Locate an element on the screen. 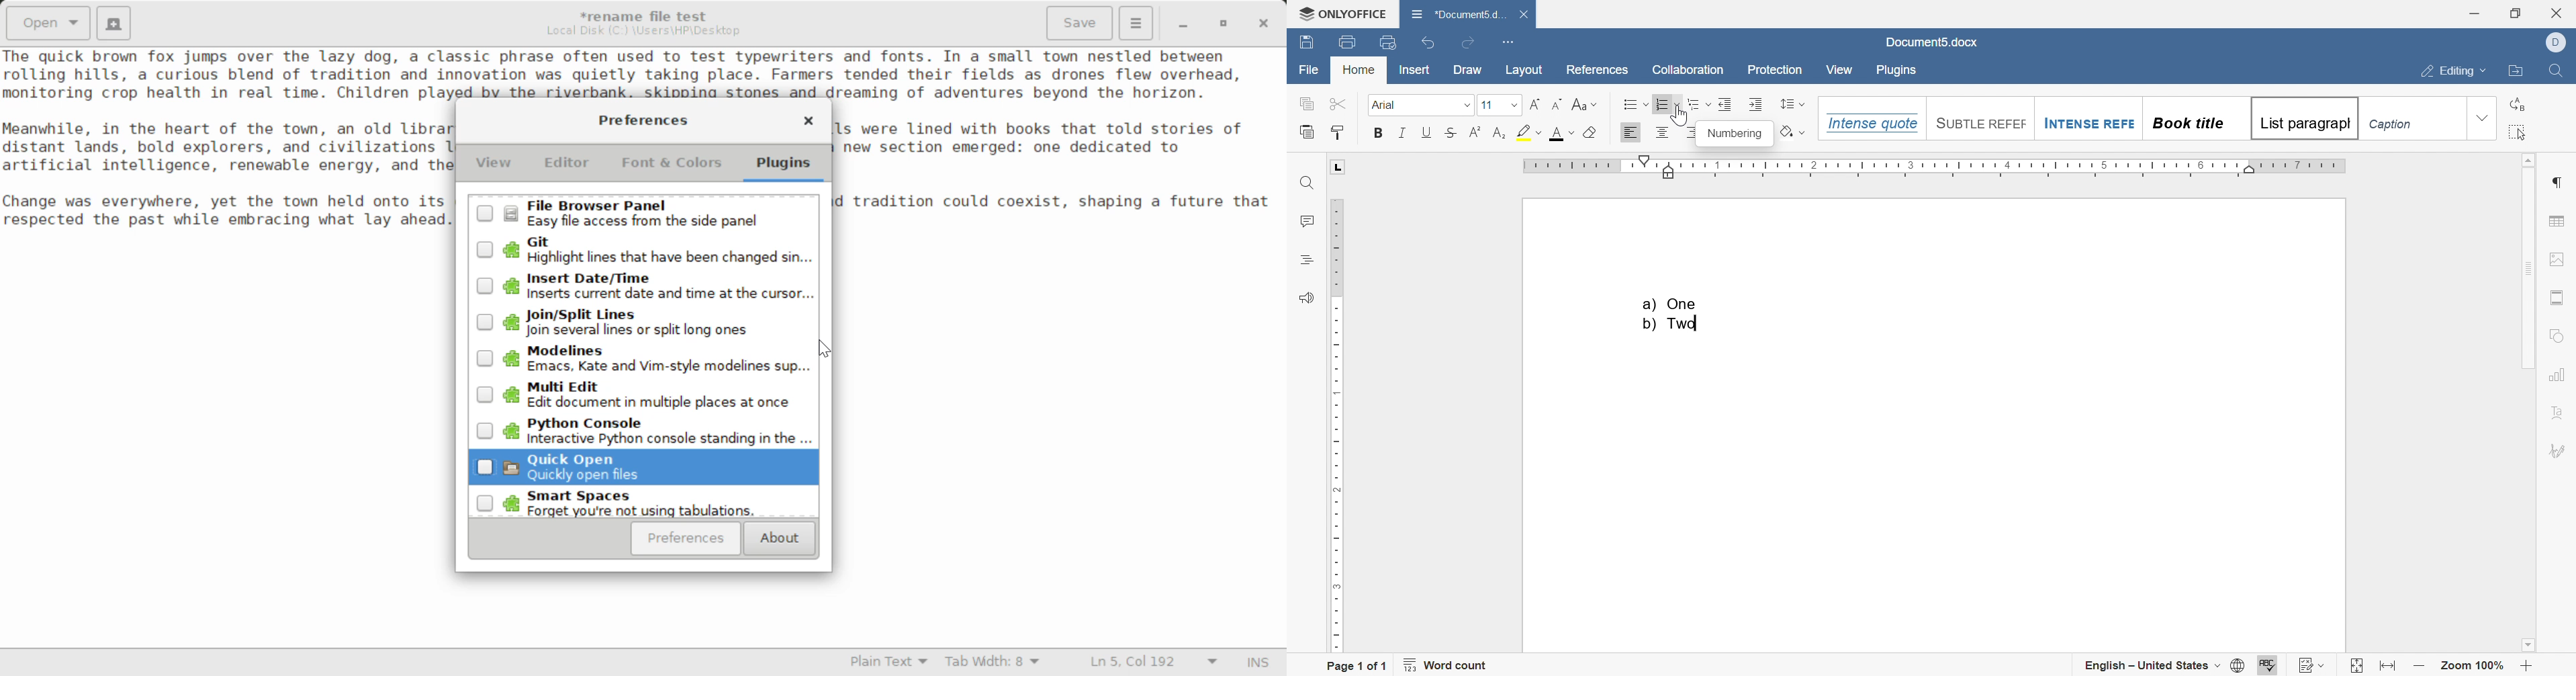 The image size is (2576, 700). strikethrough is located at coordinates (1450, 132).